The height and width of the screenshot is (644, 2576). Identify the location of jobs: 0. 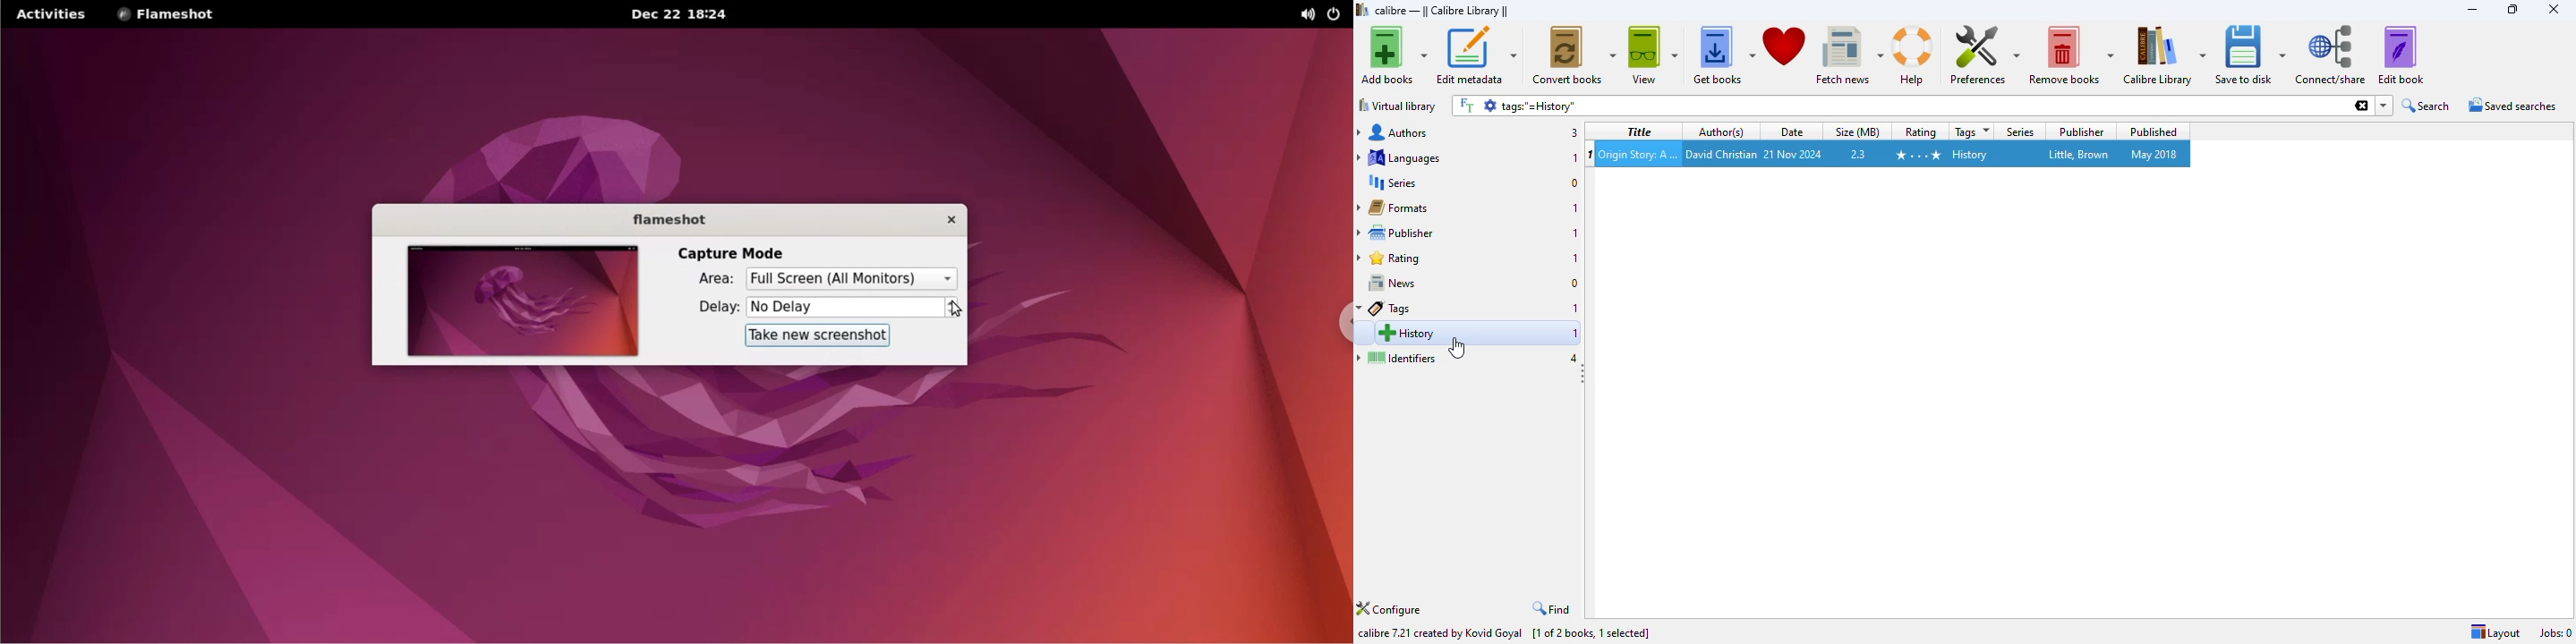
(2556, 633).